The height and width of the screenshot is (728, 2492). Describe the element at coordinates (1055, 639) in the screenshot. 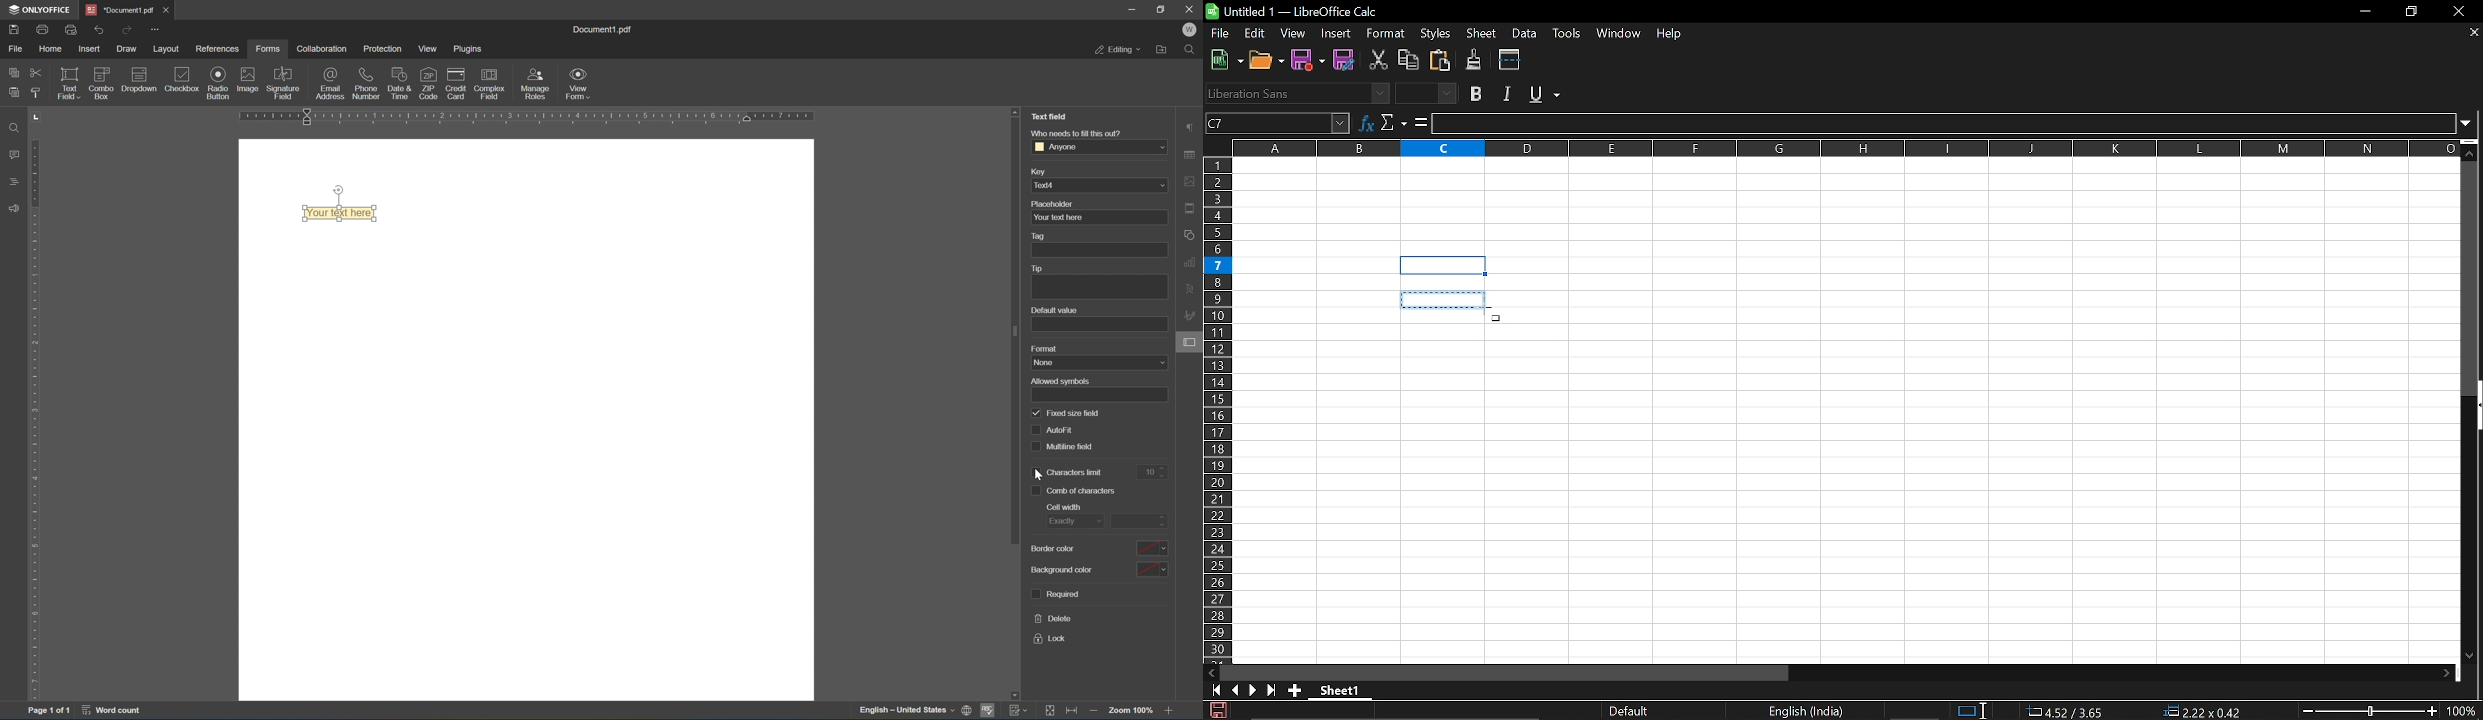

I see `lock` at that location.